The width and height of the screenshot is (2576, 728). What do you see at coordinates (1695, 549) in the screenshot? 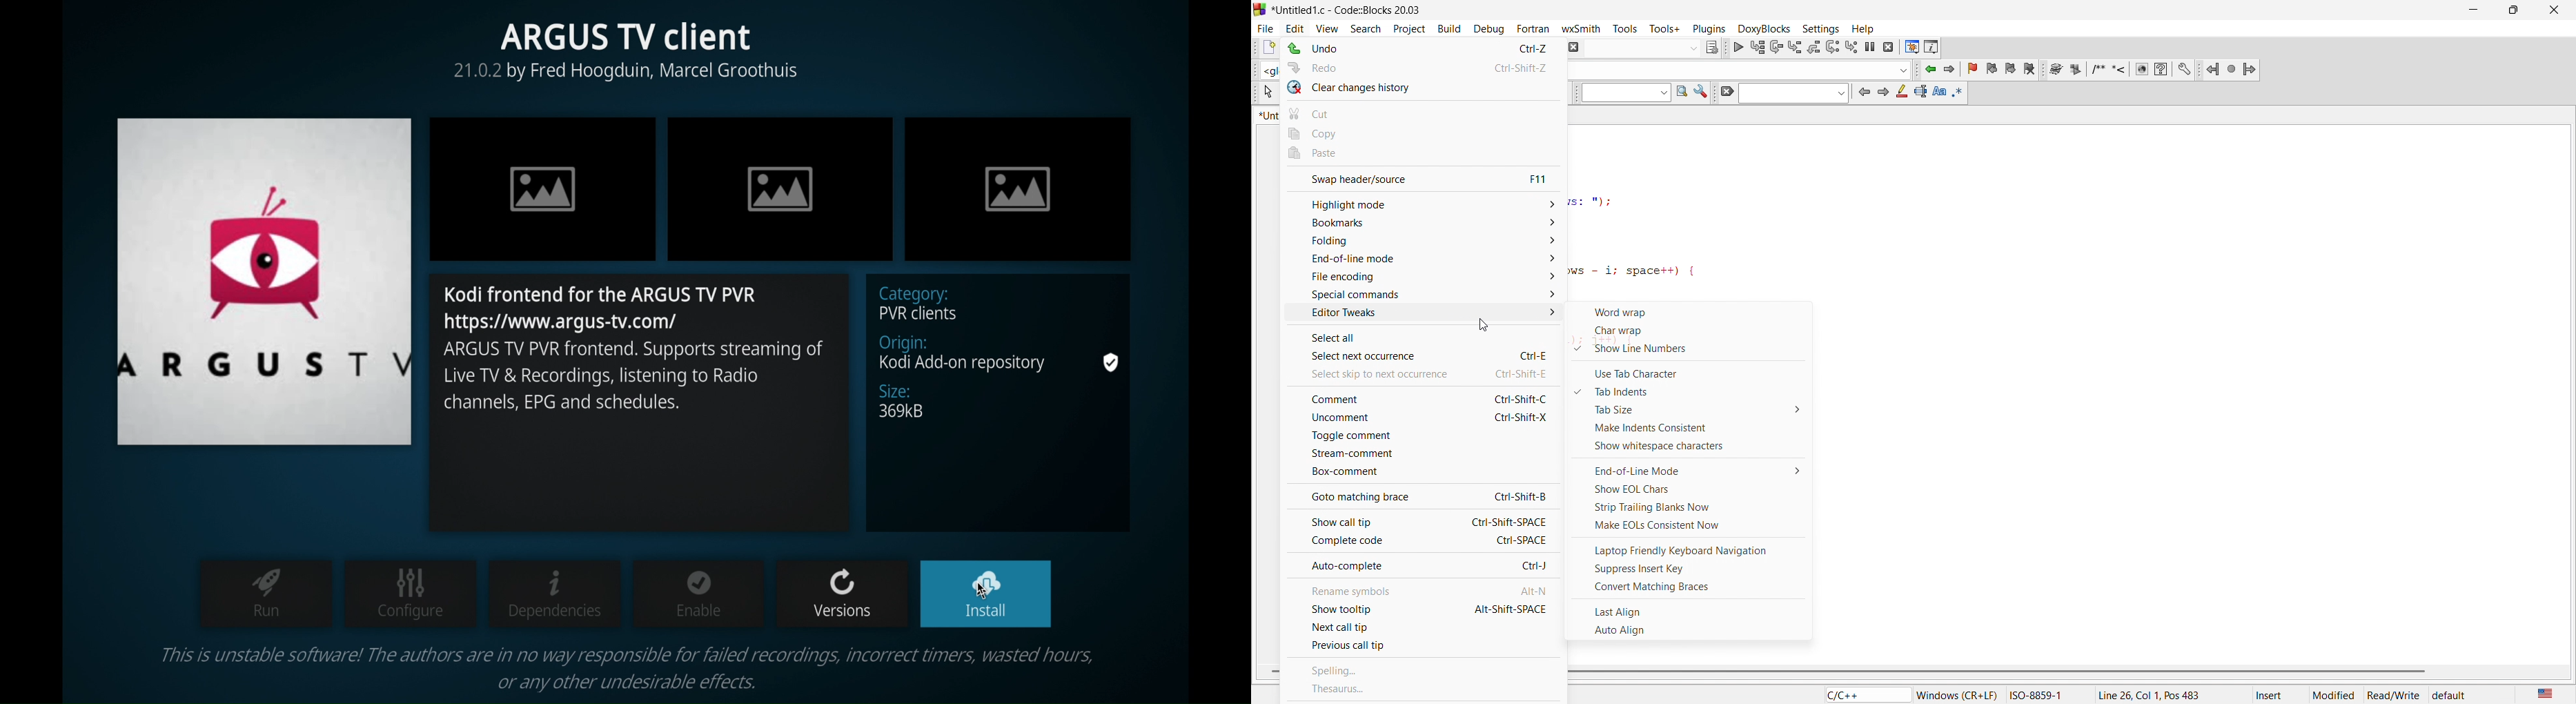
I see `laptop friendly keyboard nav` at bounding box center [1695, 549].